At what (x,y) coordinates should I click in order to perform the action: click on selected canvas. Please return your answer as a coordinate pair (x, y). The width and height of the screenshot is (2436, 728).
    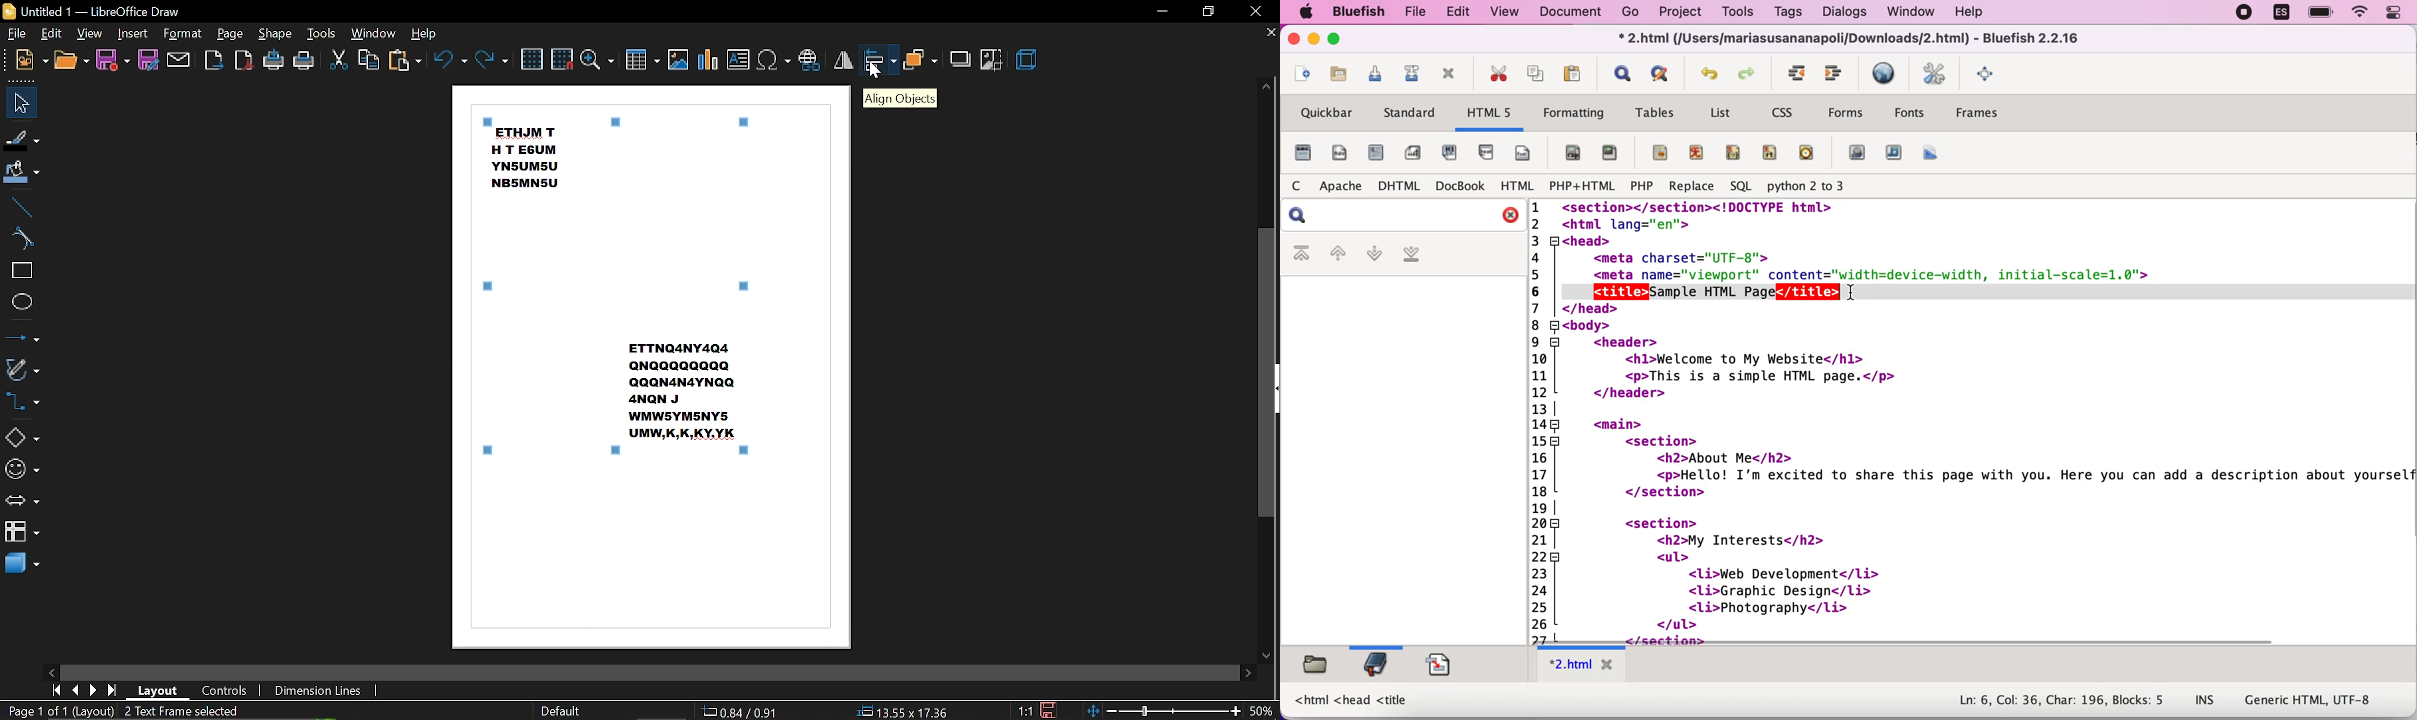
    Looking at the image, I should click on (622, 291).